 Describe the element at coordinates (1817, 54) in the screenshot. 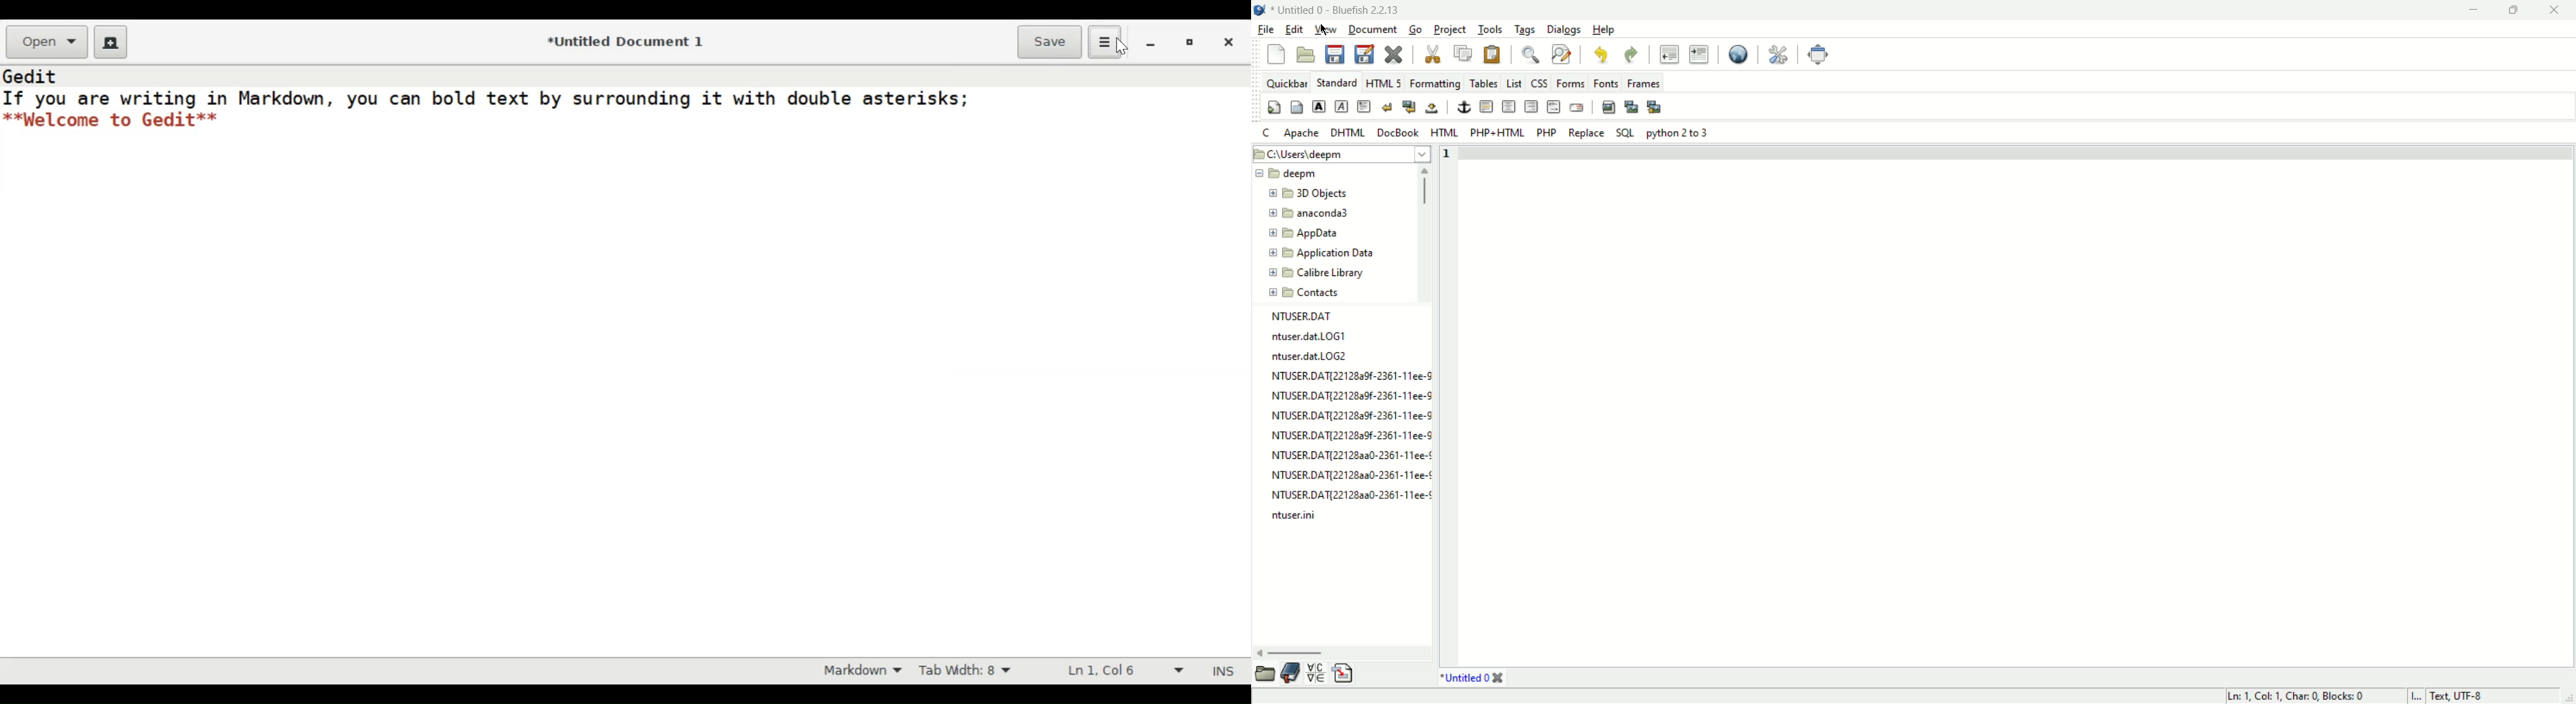

I see `fullscreen` at that location.